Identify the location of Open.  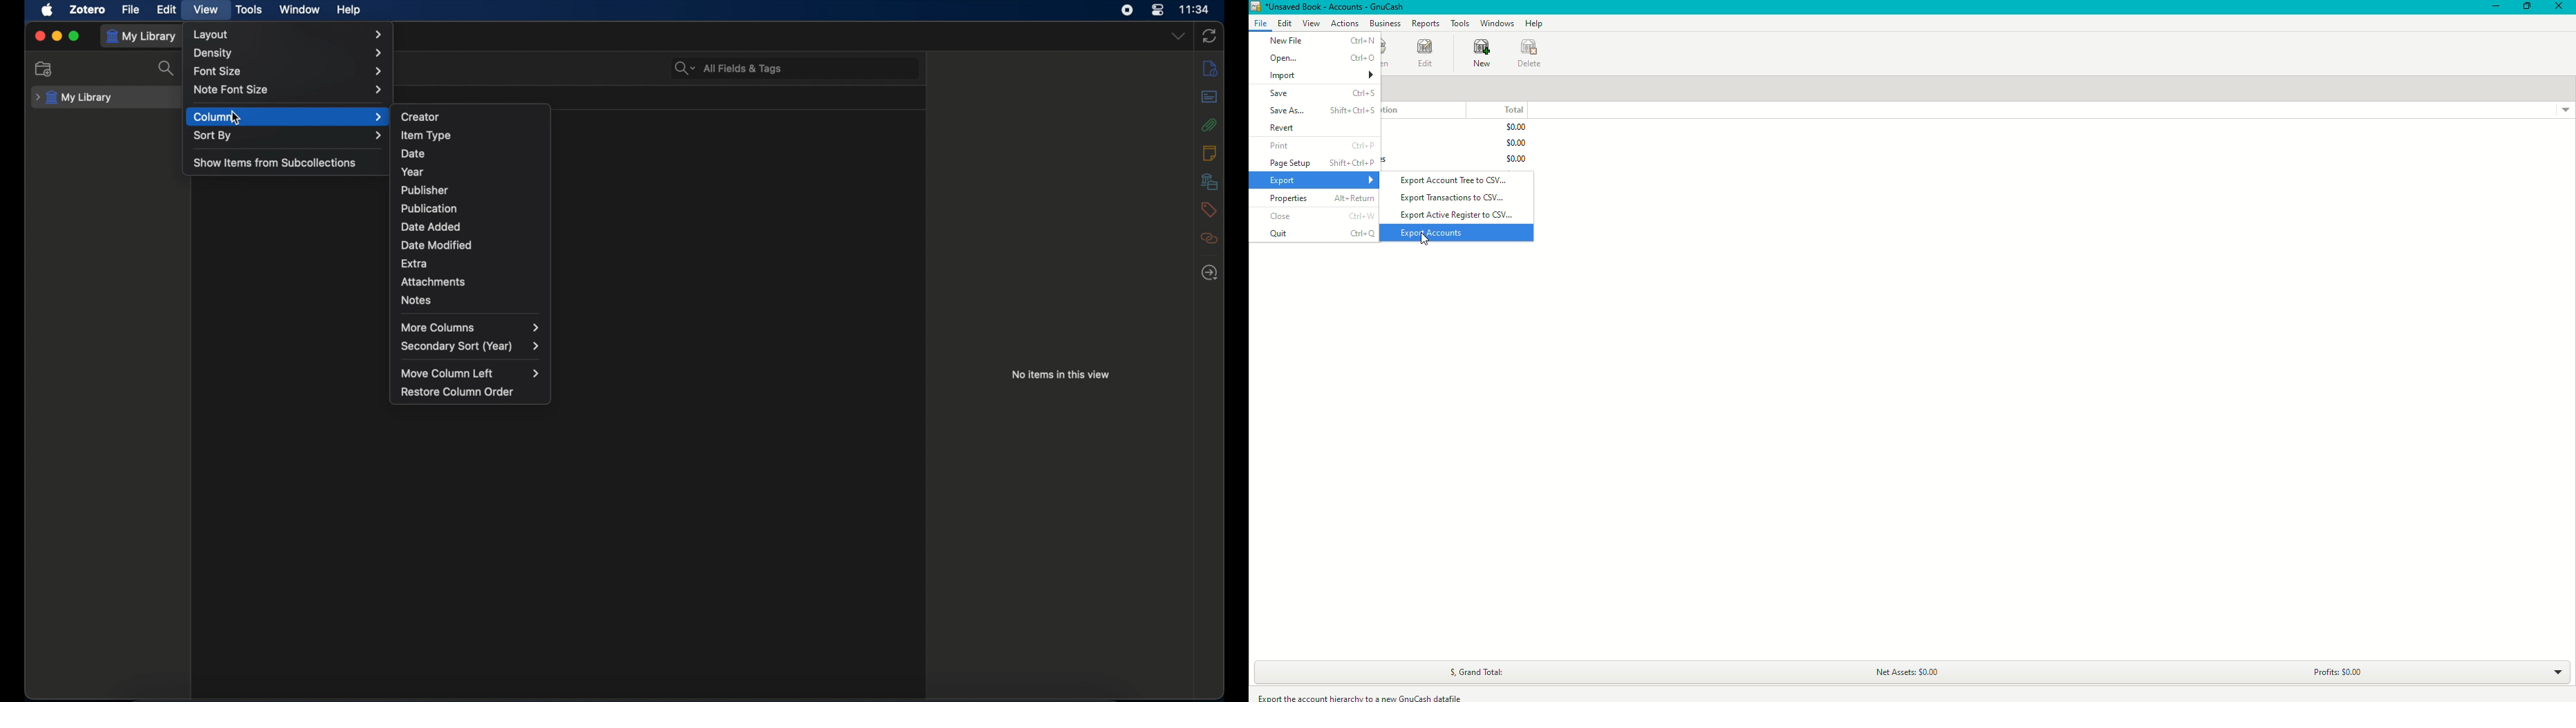
(1322, 59).